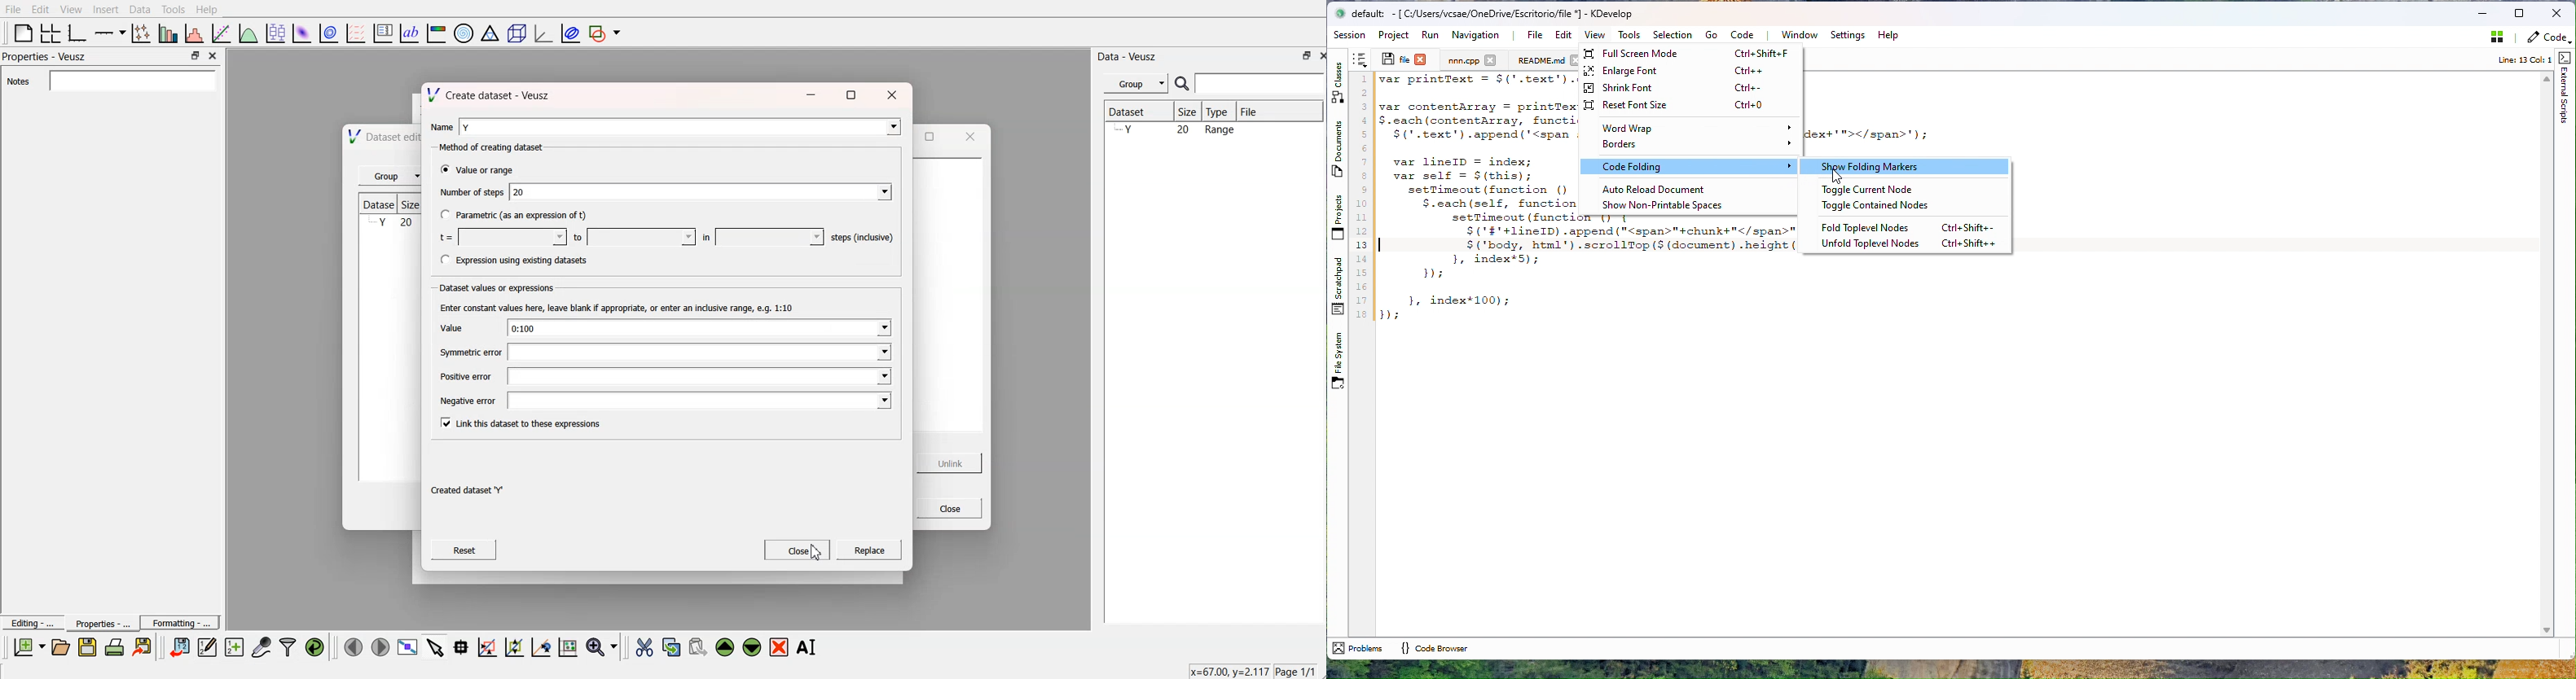 This screenshot has width=2576, height=700. I want to click on Data - Veusz, so click(1133, 55).